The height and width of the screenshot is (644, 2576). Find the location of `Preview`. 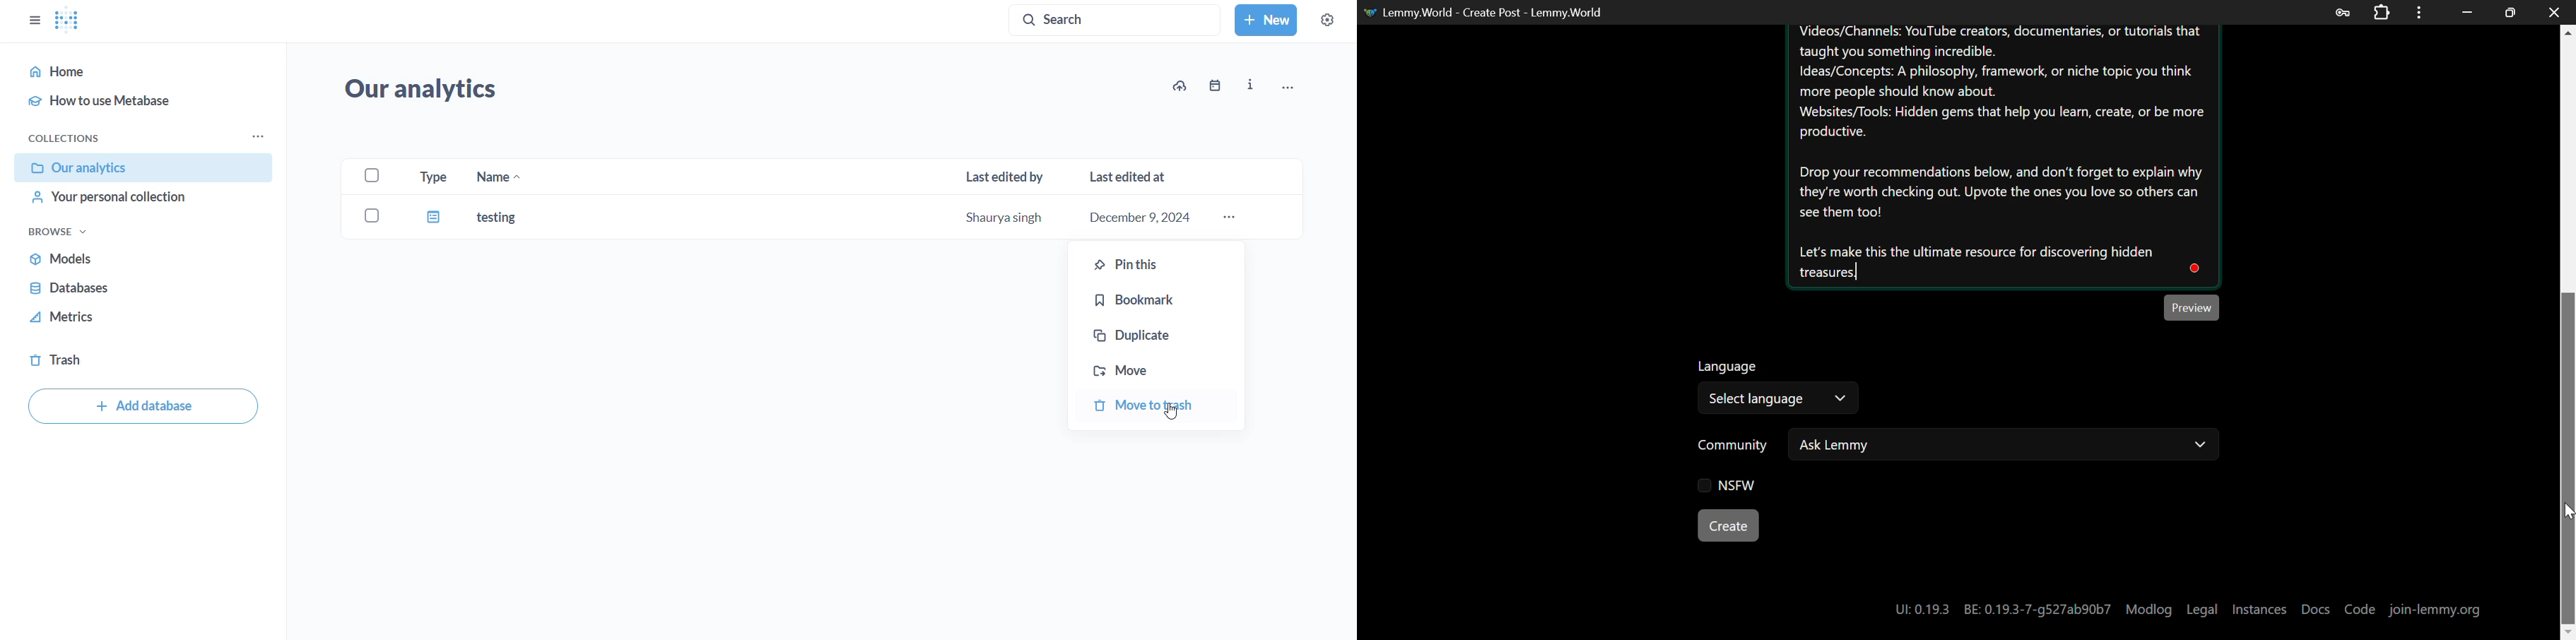

Preview is located at coordinates (2194, 307).